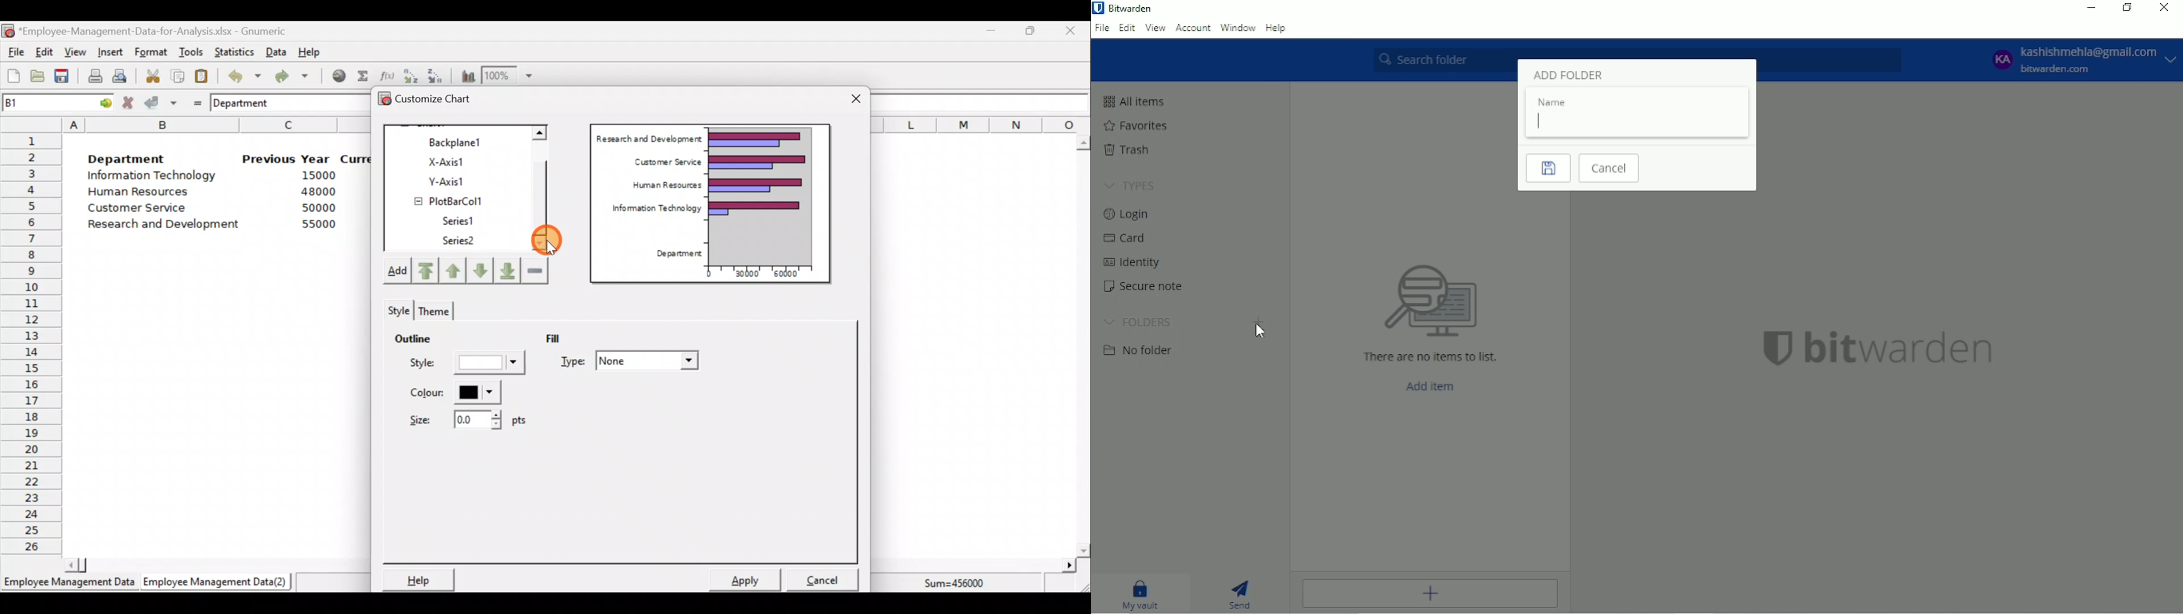 The image size is (2184, 616). Describe the element at coordinates (989, 33) in the screenshot. I see `Minimize` at that location.